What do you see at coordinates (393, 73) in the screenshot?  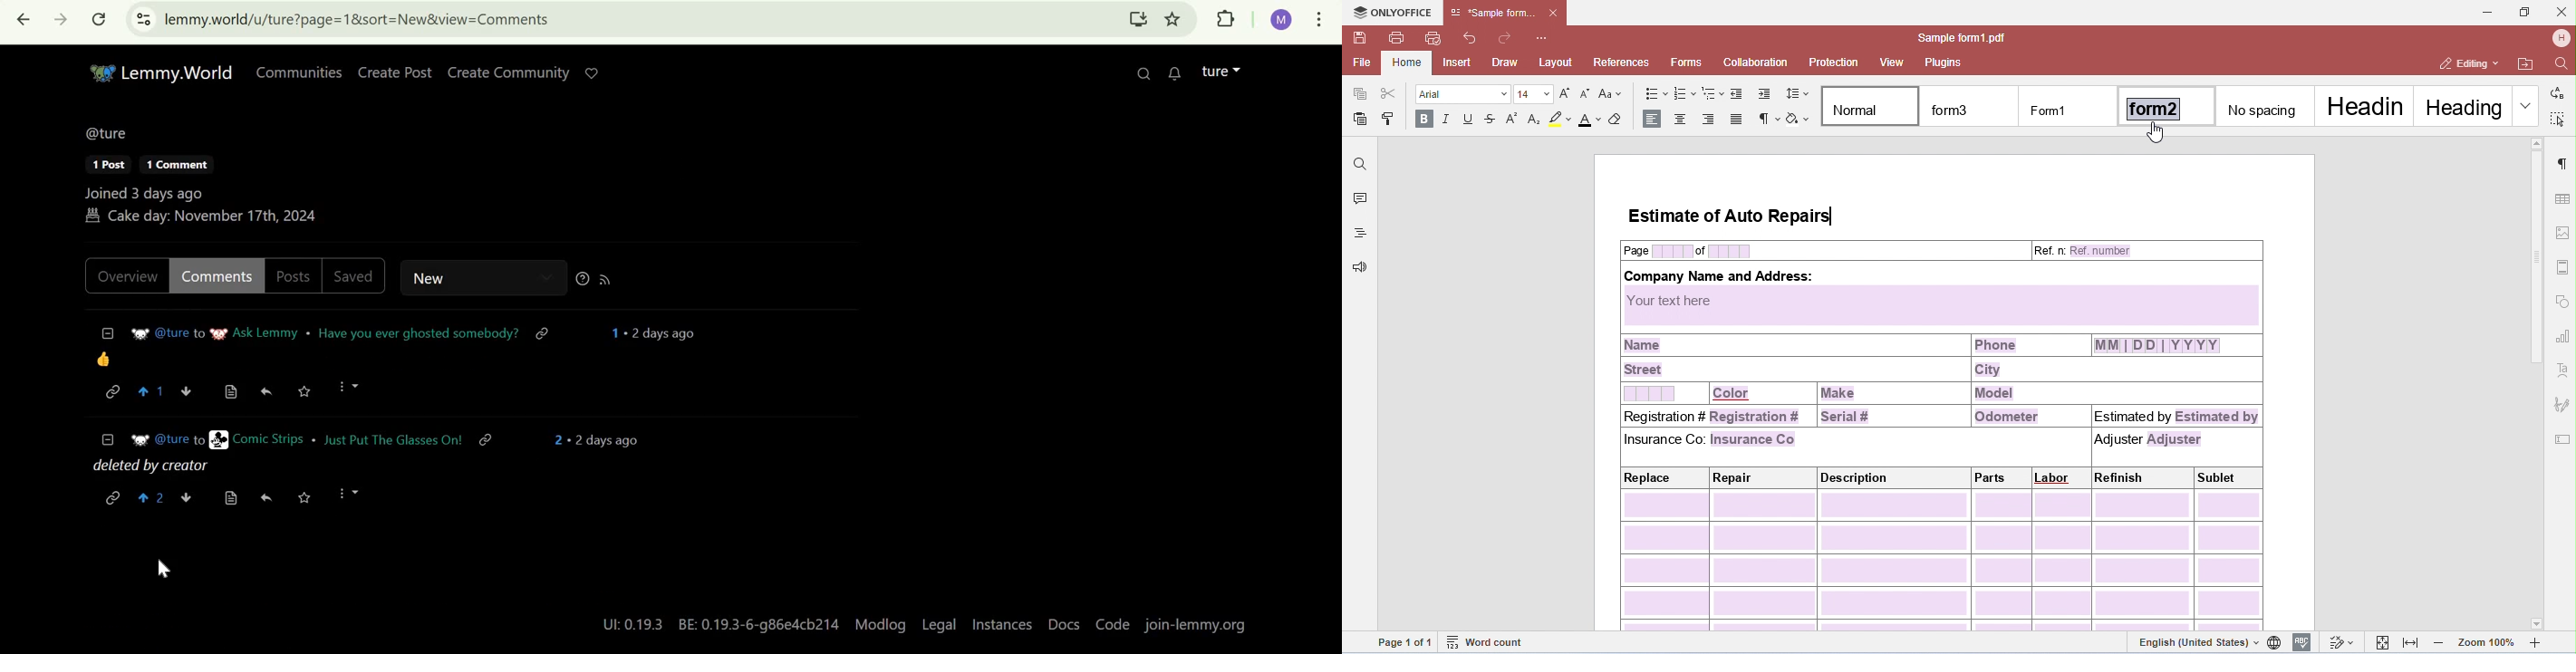 I see `create post` at bounding box center [393, 73].